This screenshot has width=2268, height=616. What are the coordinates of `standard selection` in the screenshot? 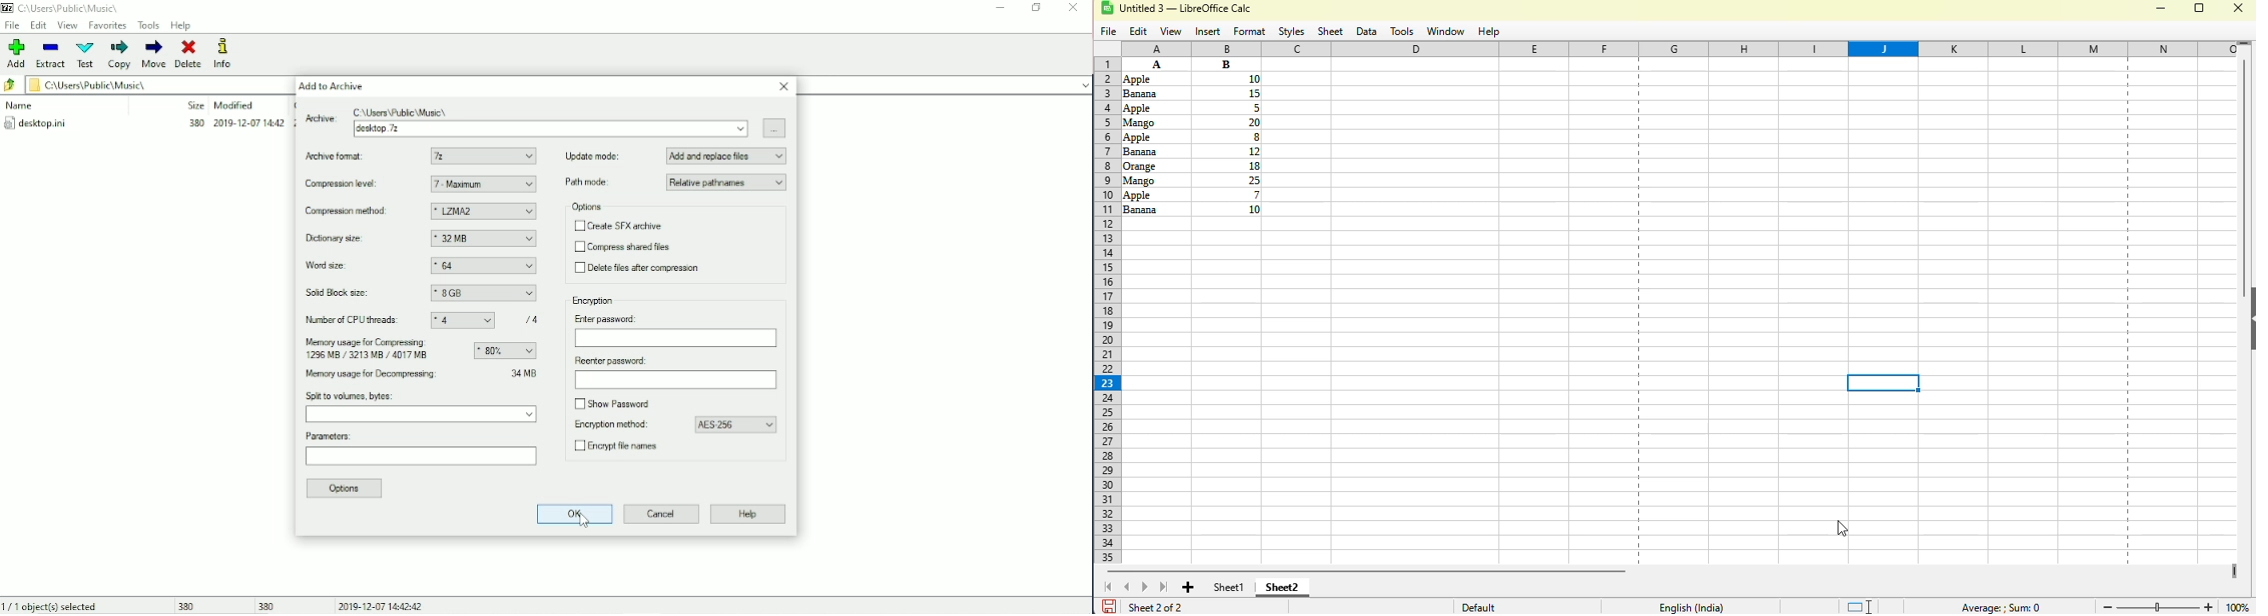 It's located at (1859, 605).